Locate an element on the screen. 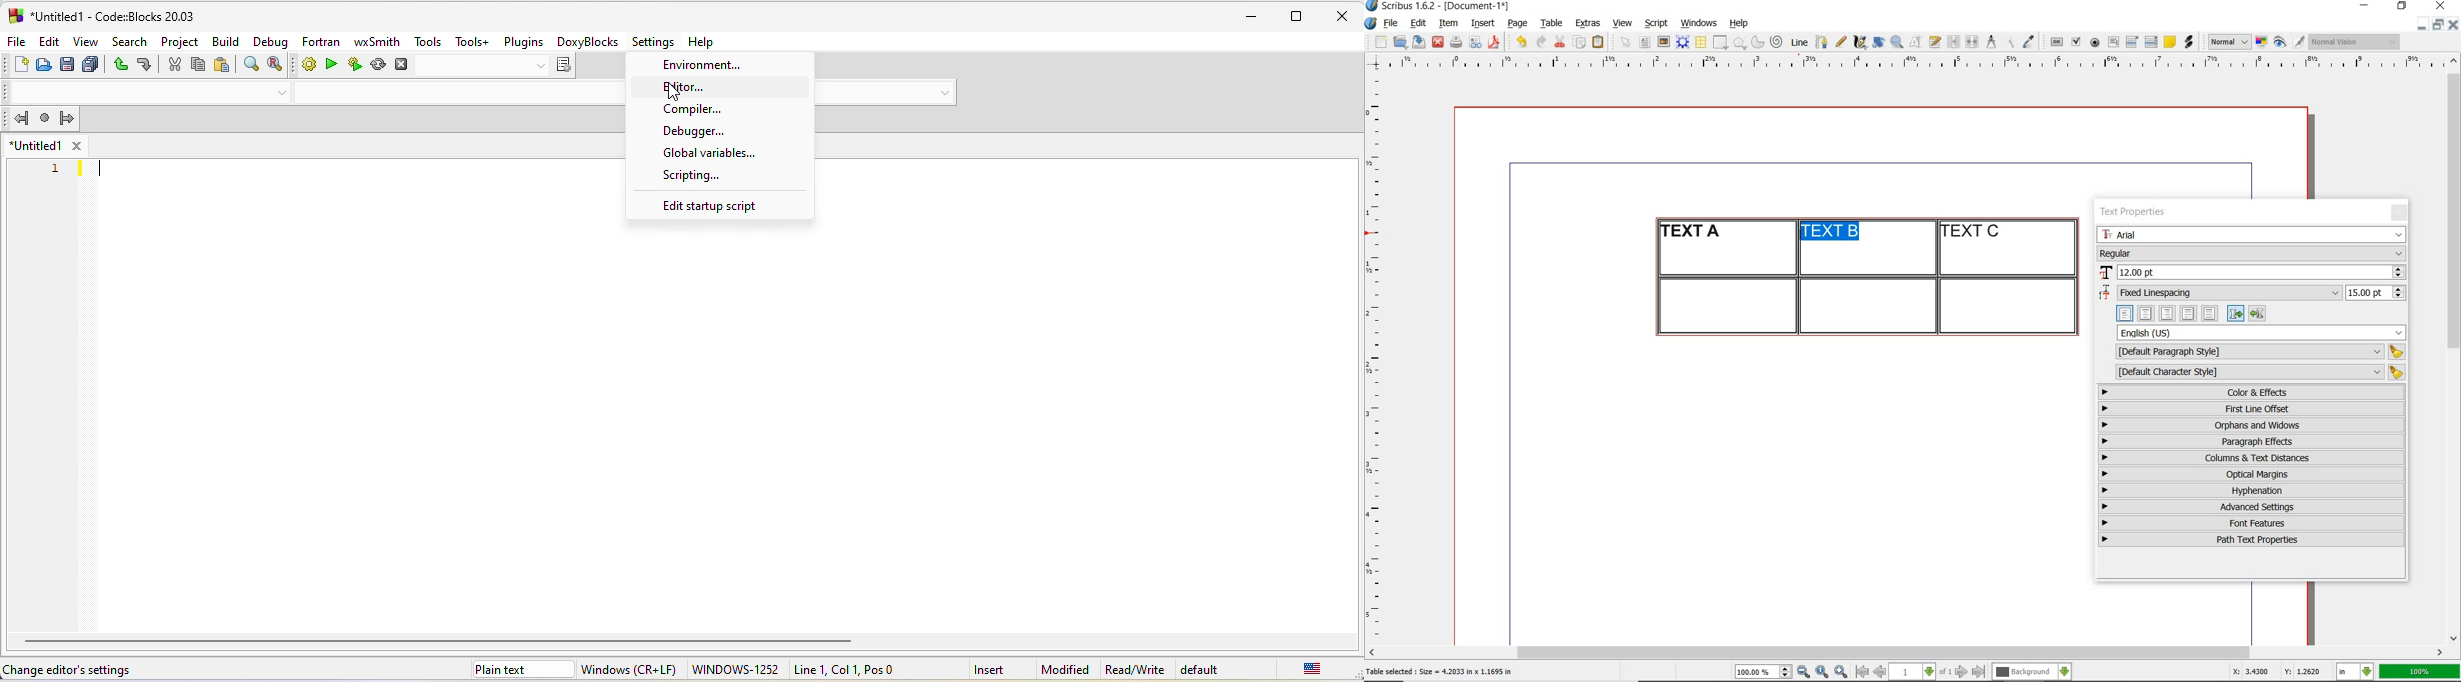 The height and width of the screenshot is (700, 2464). insert is located at coordinates (989, 670).